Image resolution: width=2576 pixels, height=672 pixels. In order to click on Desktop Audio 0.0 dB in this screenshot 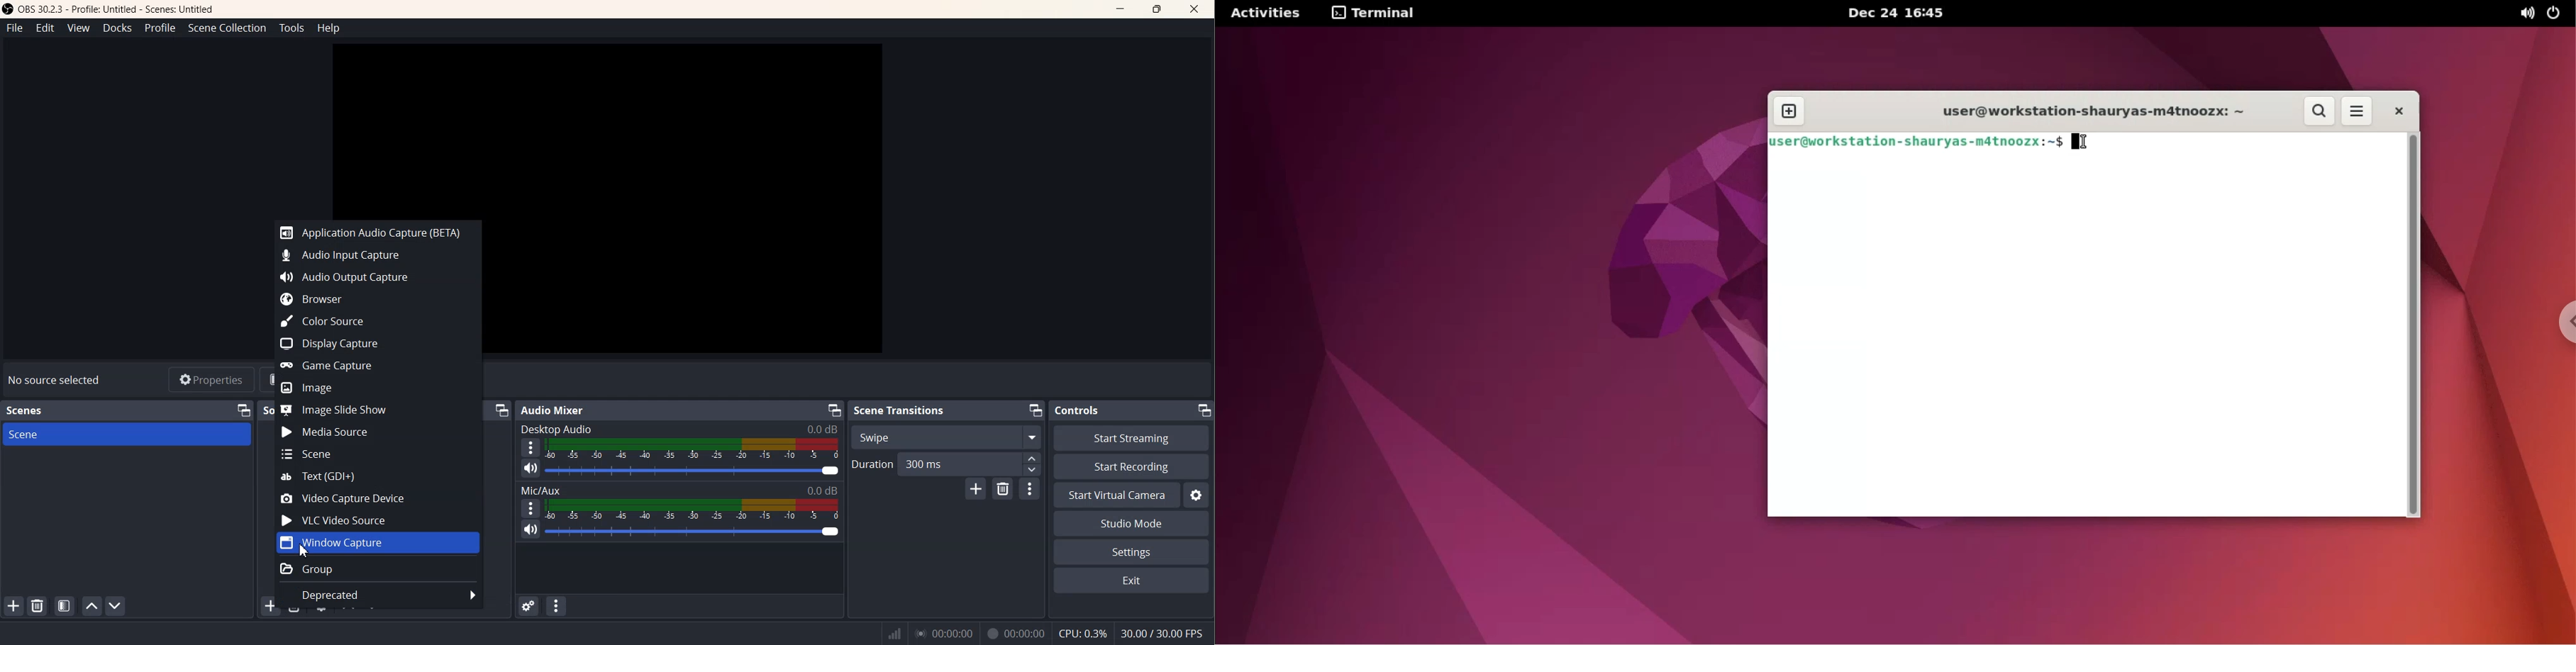, I will do `click(680, 429)`.